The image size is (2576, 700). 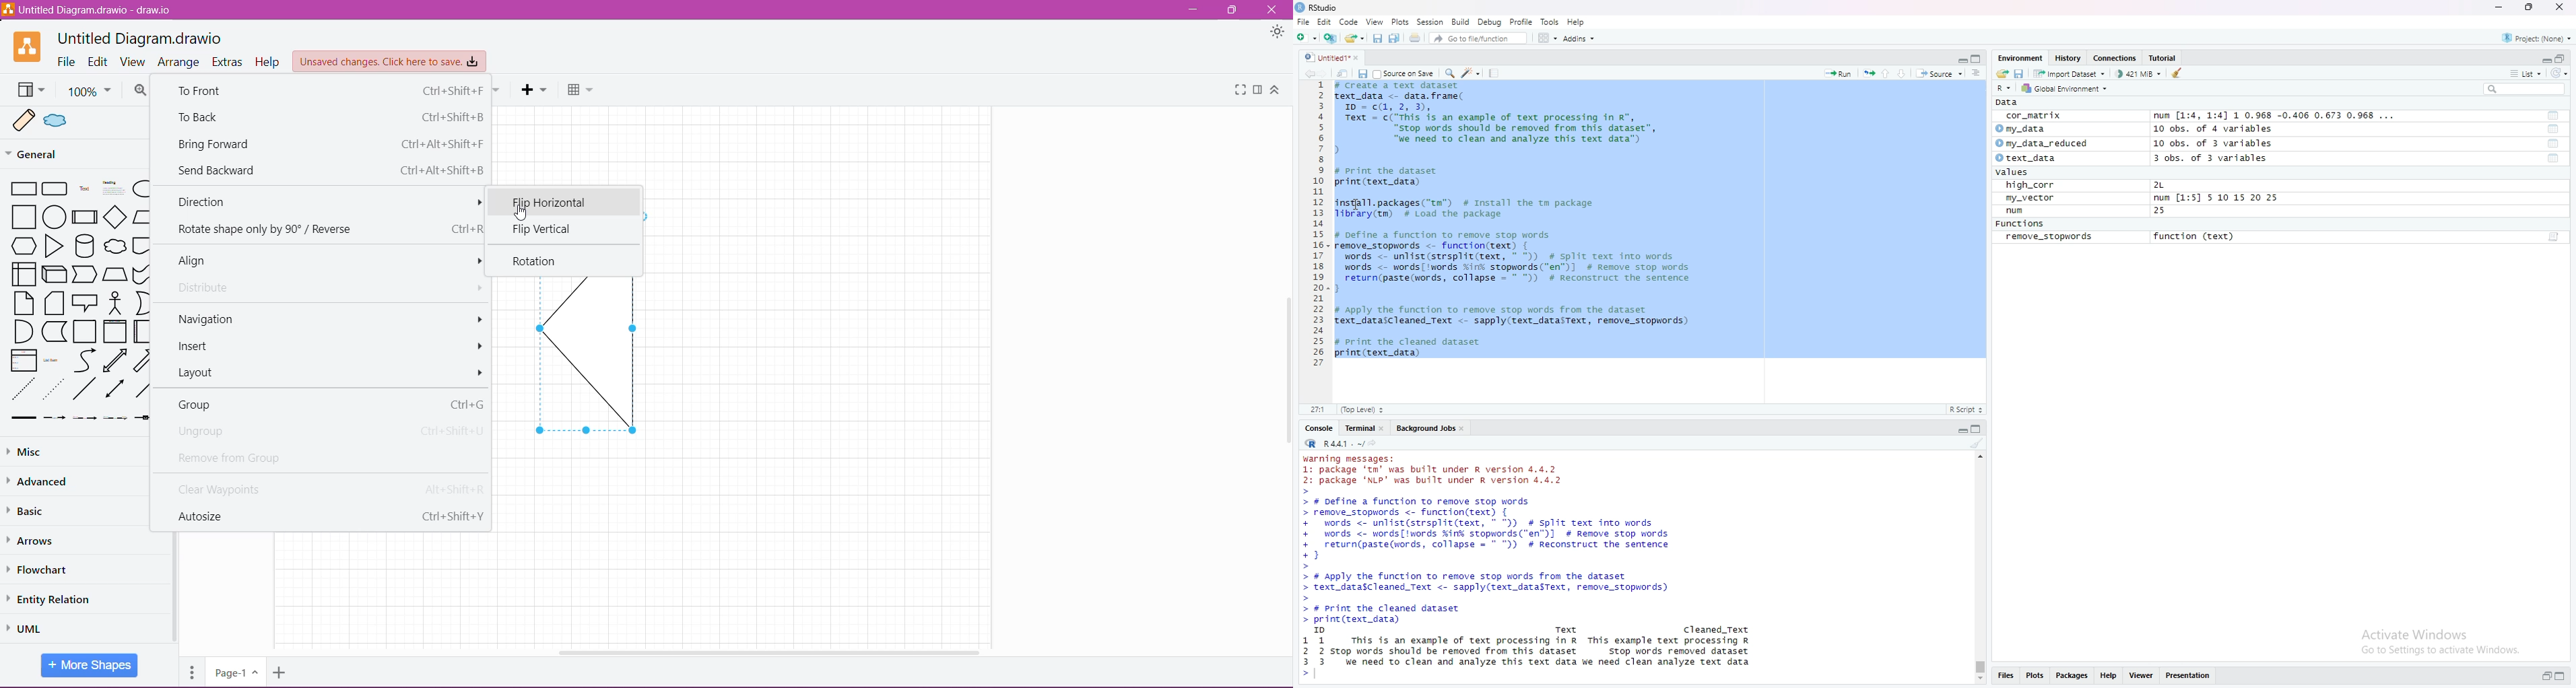 I want to click on data frame code, so click(x=1516, y=220).